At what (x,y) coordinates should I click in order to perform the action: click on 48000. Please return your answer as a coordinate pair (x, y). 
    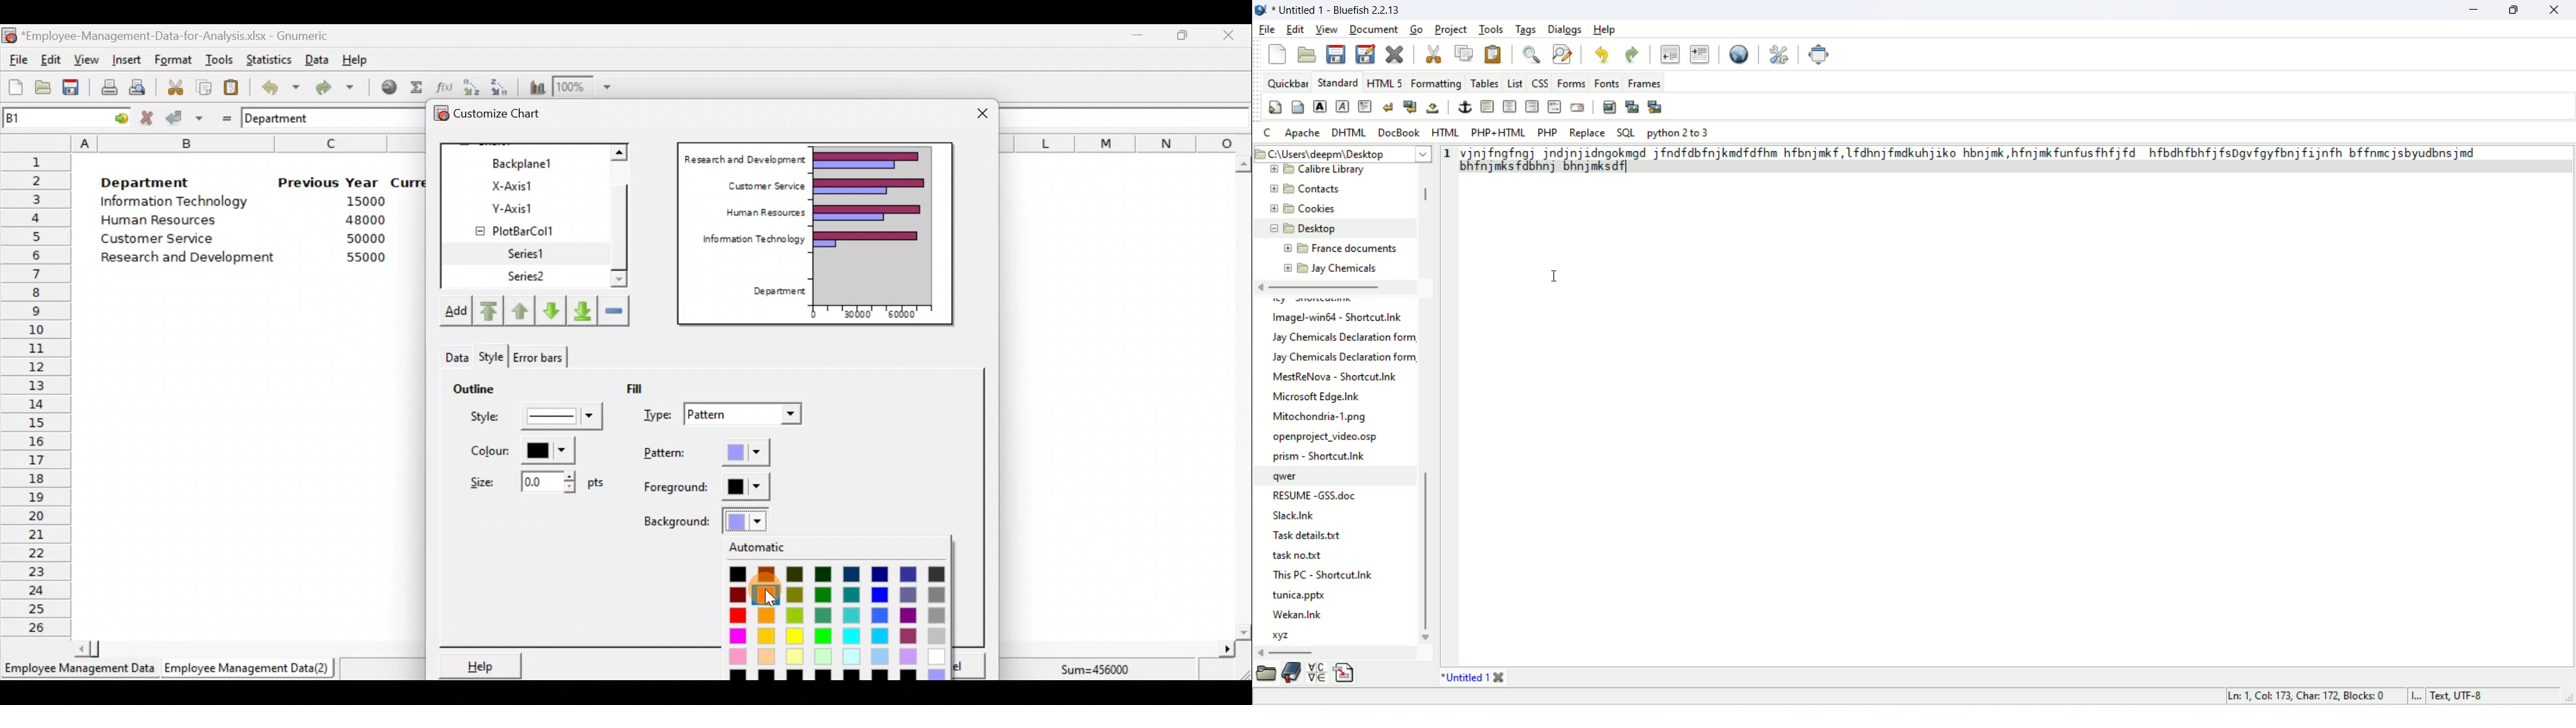
    Looking at the image, I should click on (365, 220).